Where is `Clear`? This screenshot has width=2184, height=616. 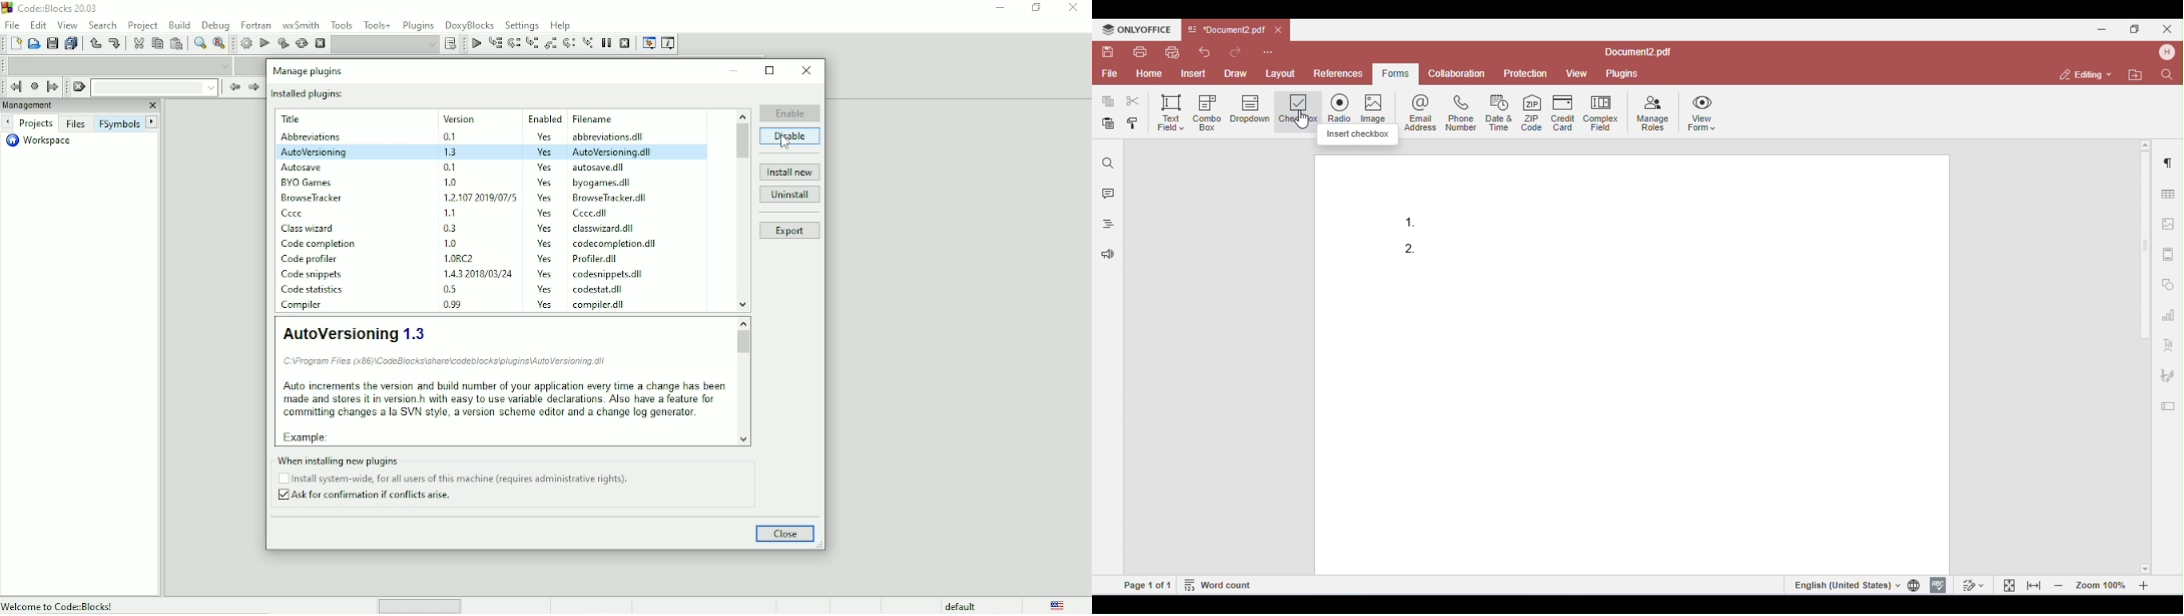 Clear is located at coordinates (78, 87).